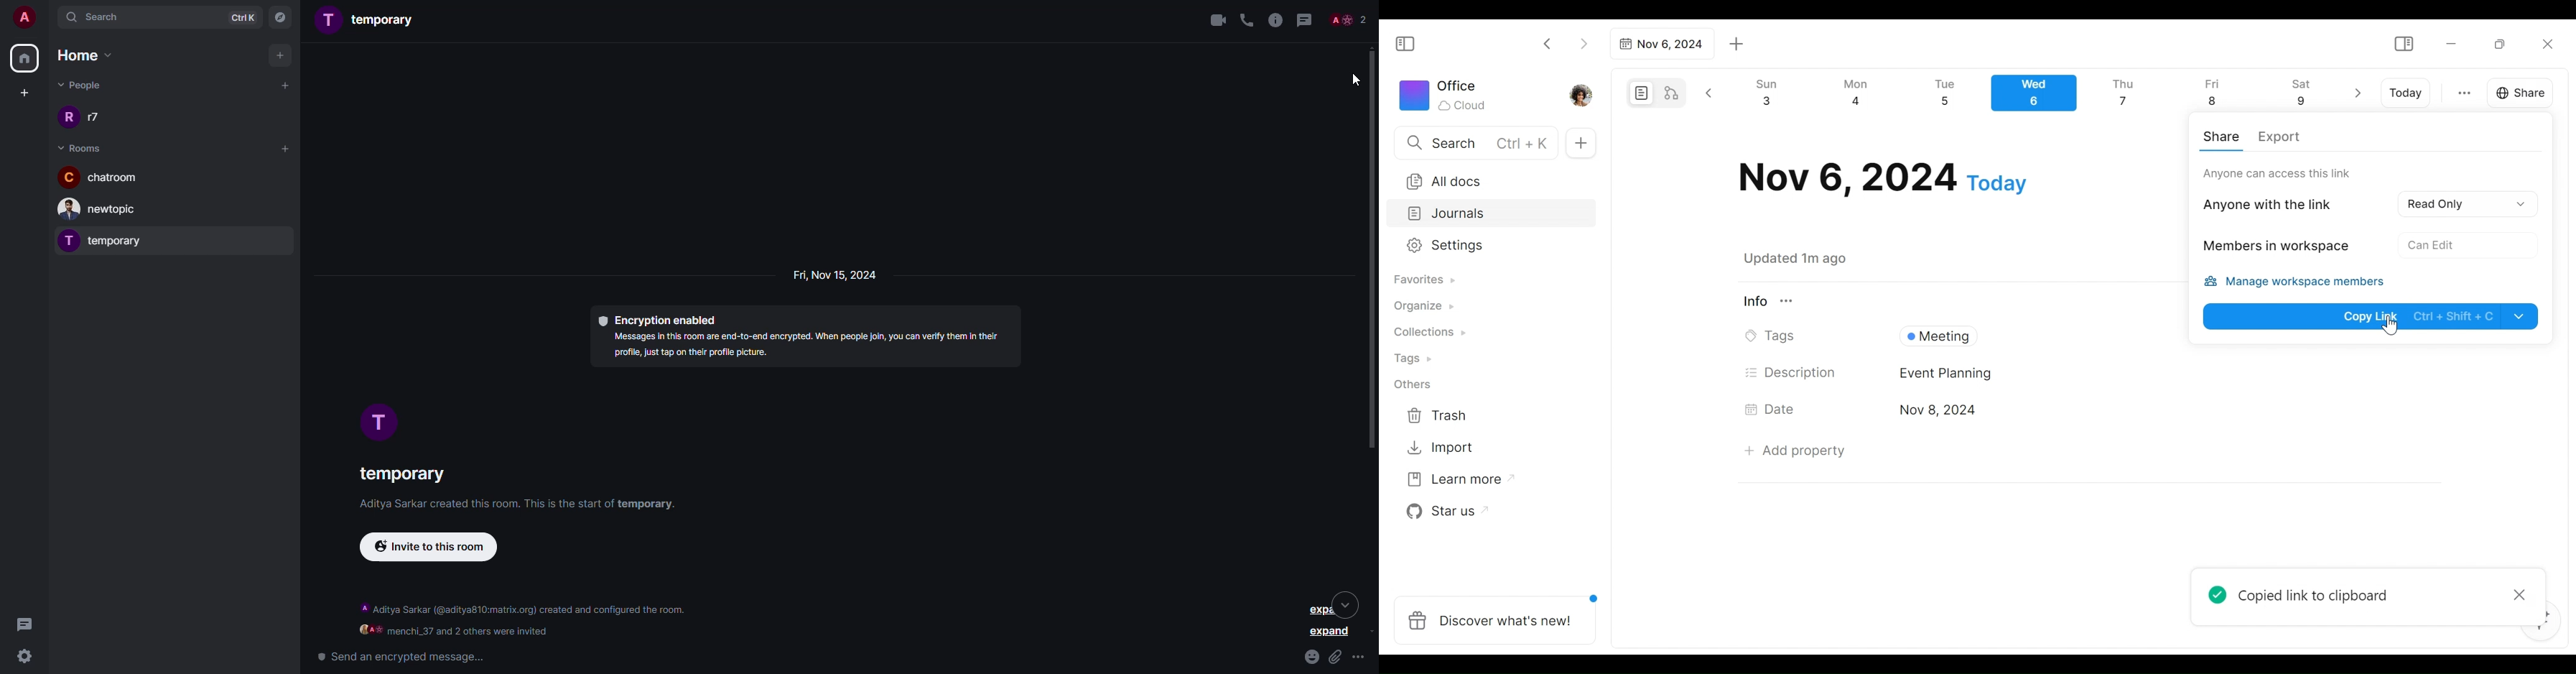  What do you see at coordinates (88, 116) in the screenshot?
I see `r17` at bounding box center [88, 116].